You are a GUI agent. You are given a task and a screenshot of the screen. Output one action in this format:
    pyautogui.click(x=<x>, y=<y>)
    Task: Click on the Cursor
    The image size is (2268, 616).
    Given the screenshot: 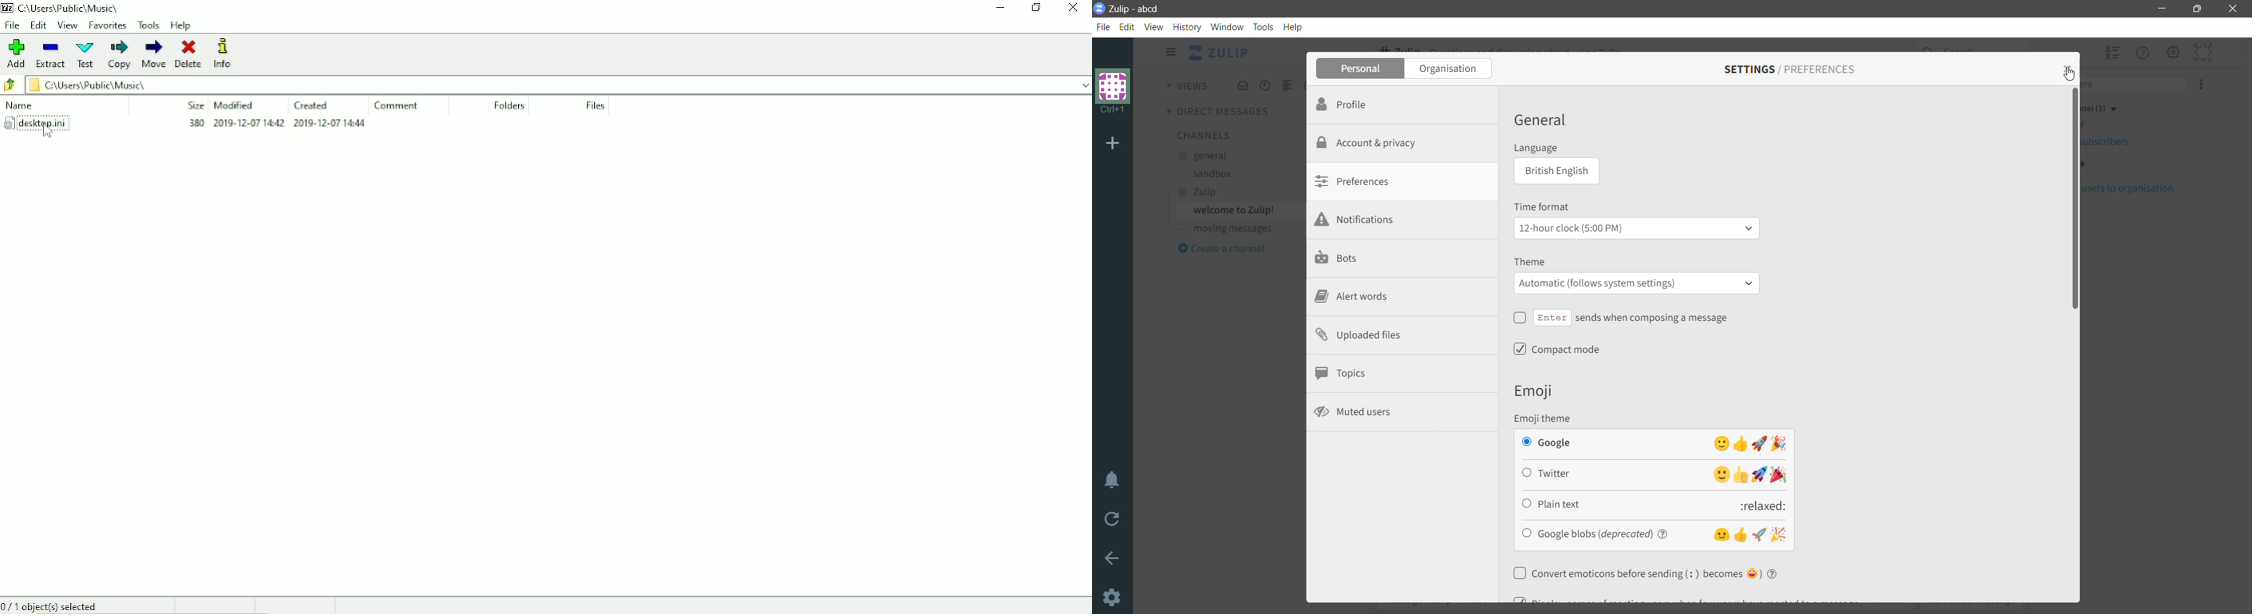 What is the action you would take?
    pyautogui.click(x=2072, y=74)
    